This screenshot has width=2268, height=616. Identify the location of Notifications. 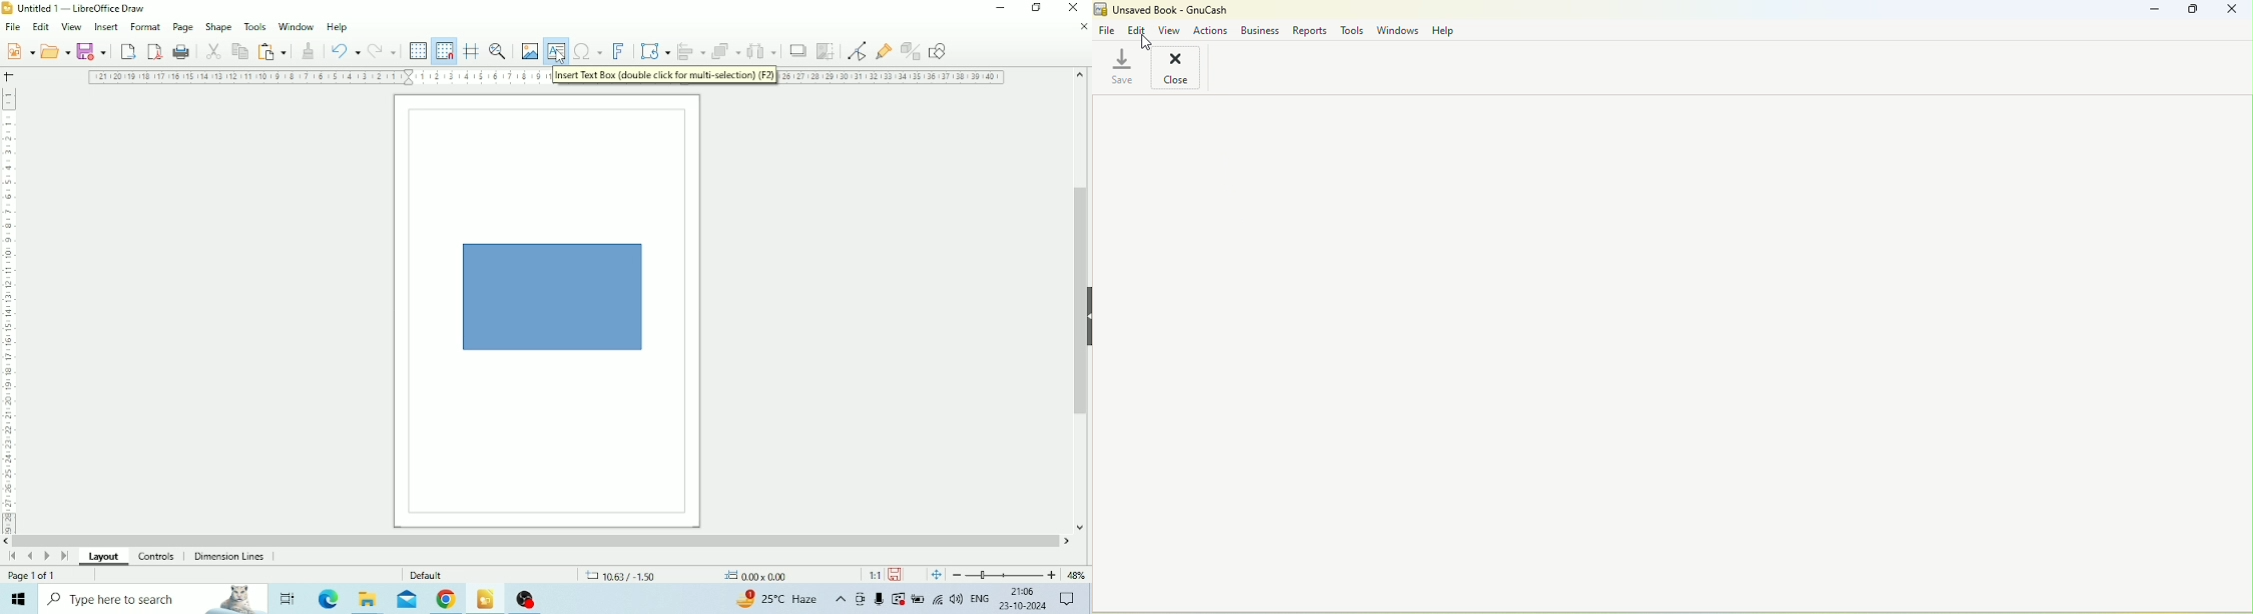
(1068, 600).